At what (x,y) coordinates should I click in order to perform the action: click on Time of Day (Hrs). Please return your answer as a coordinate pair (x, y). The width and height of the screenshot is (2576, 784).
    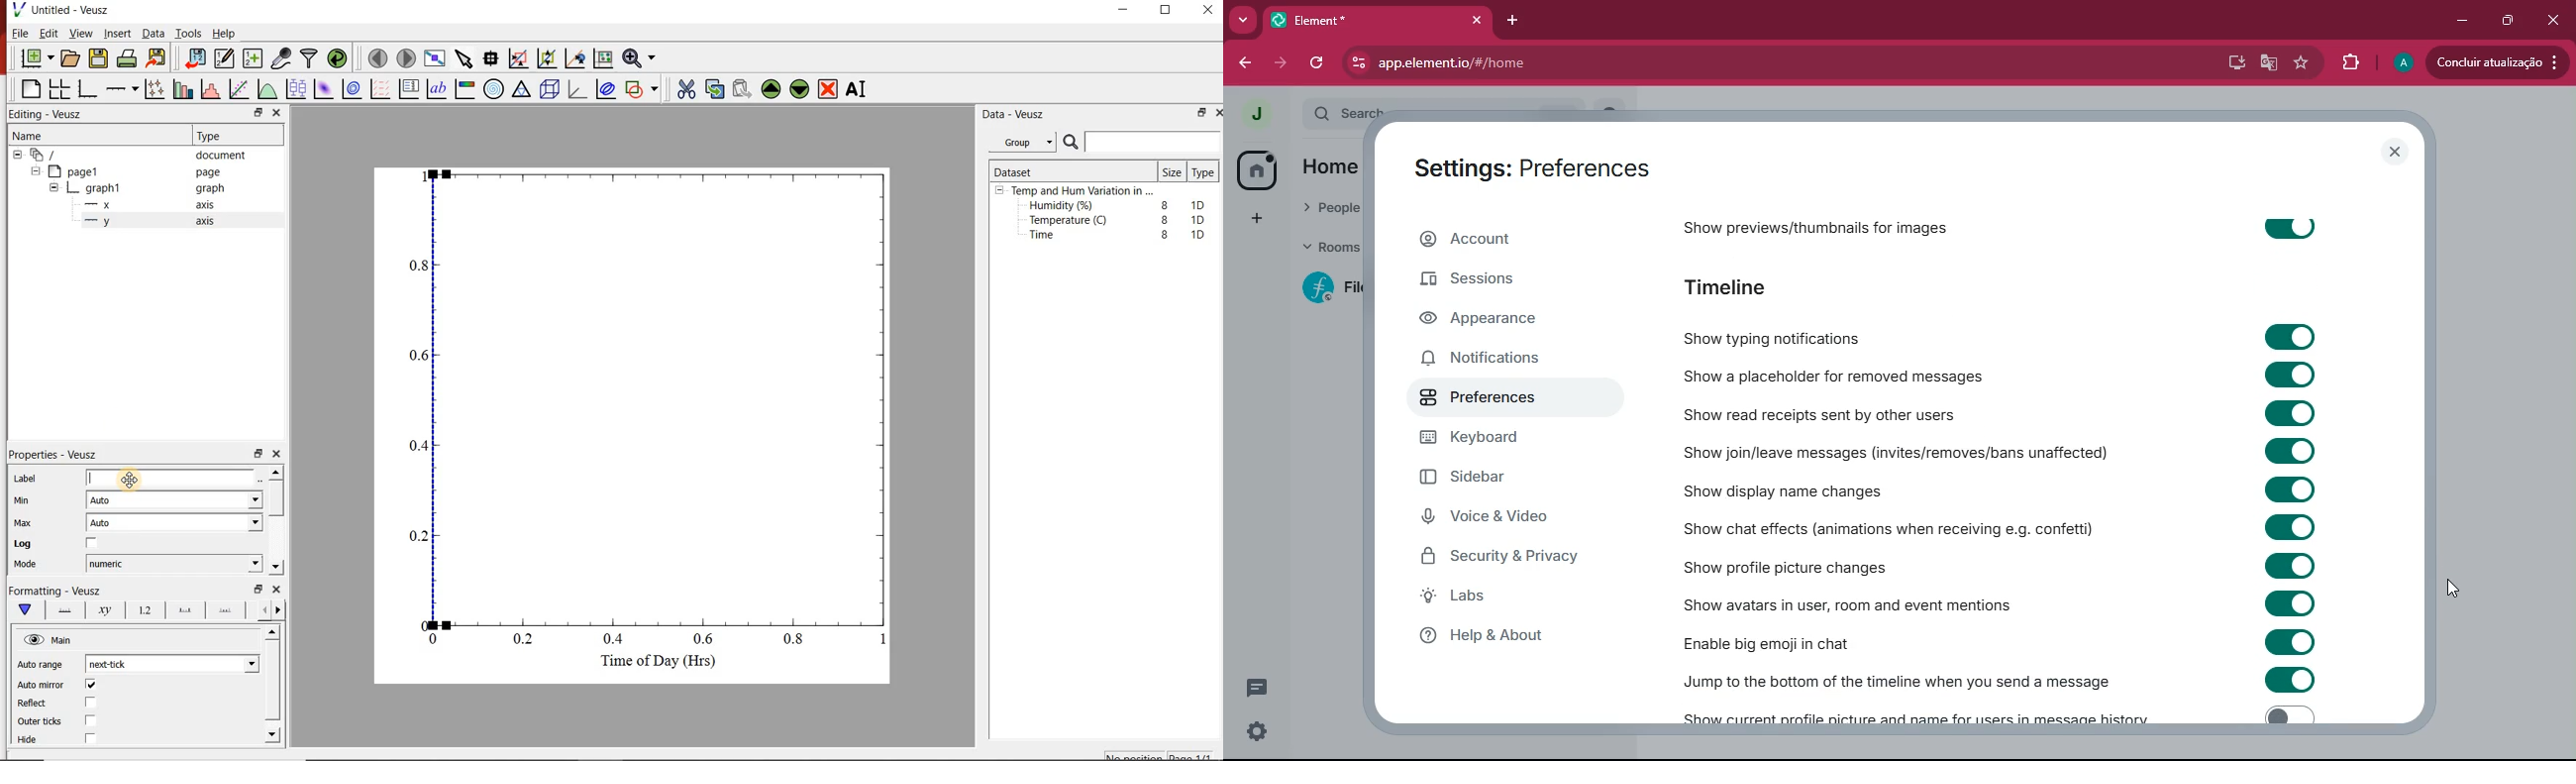
    Looking at the image, I should click on (653, 665).